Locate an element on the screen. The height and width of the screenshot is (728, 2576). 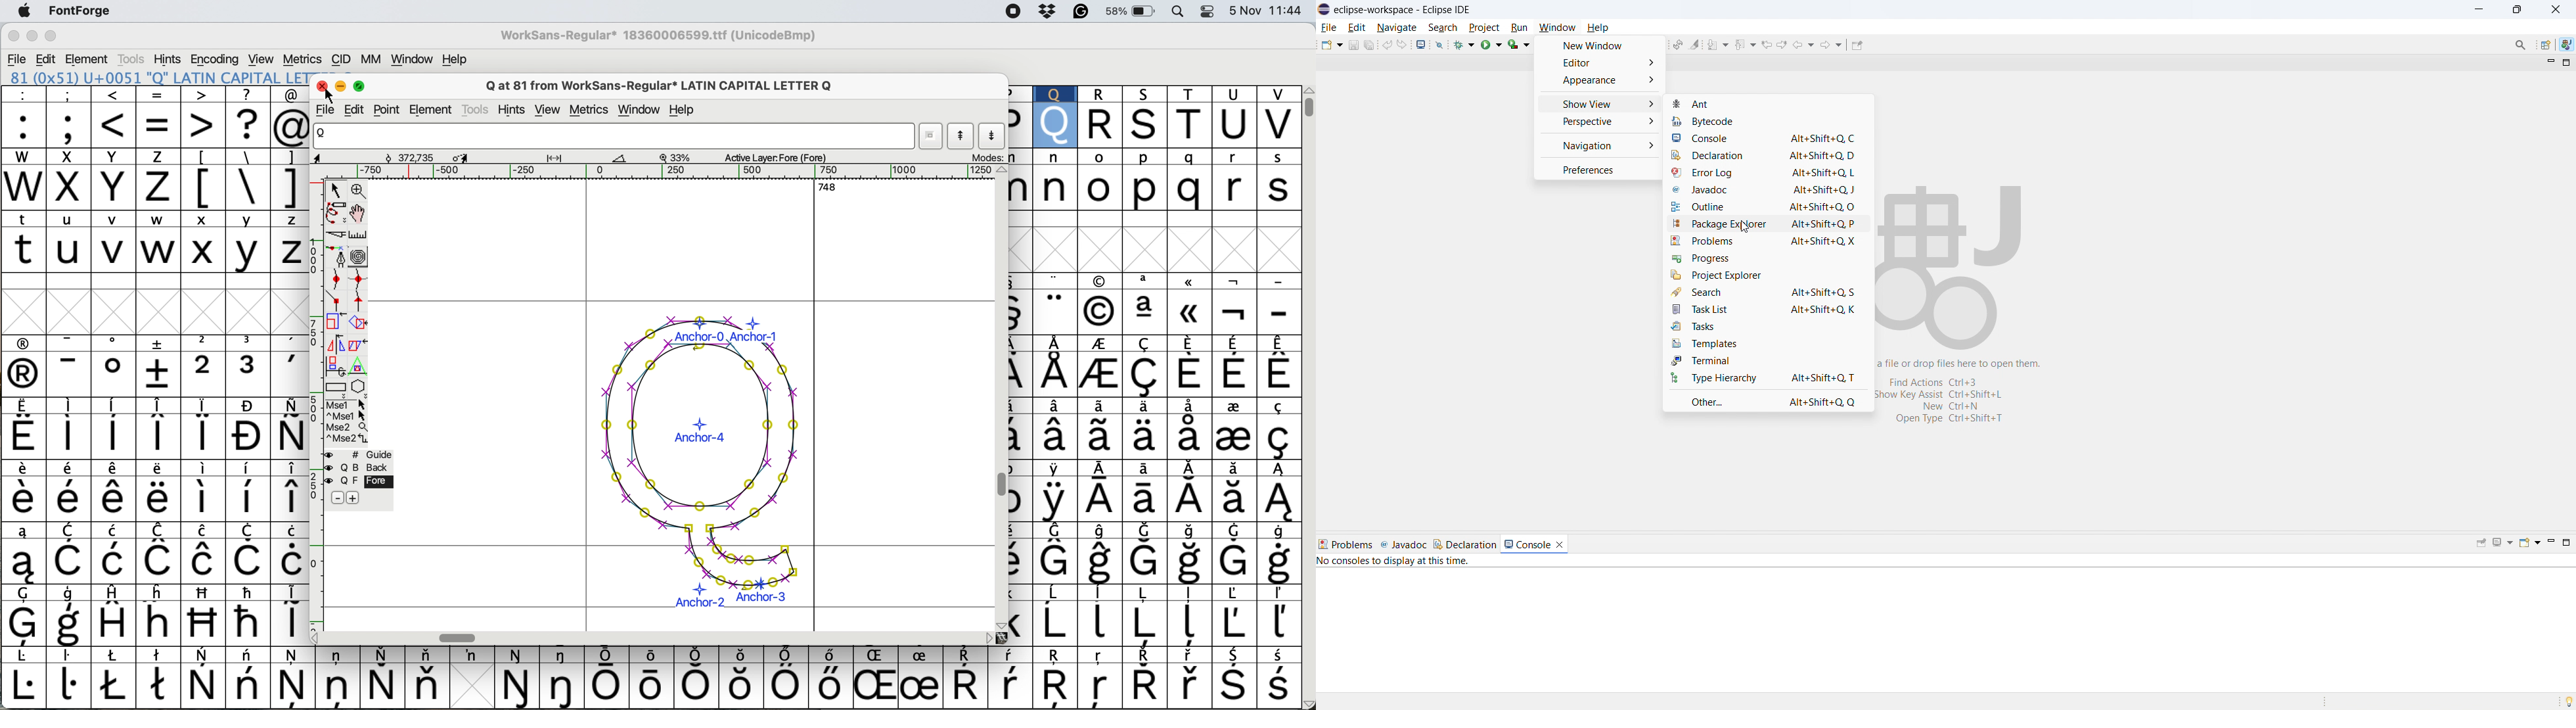
metrics is located at coordinates (303, 59).